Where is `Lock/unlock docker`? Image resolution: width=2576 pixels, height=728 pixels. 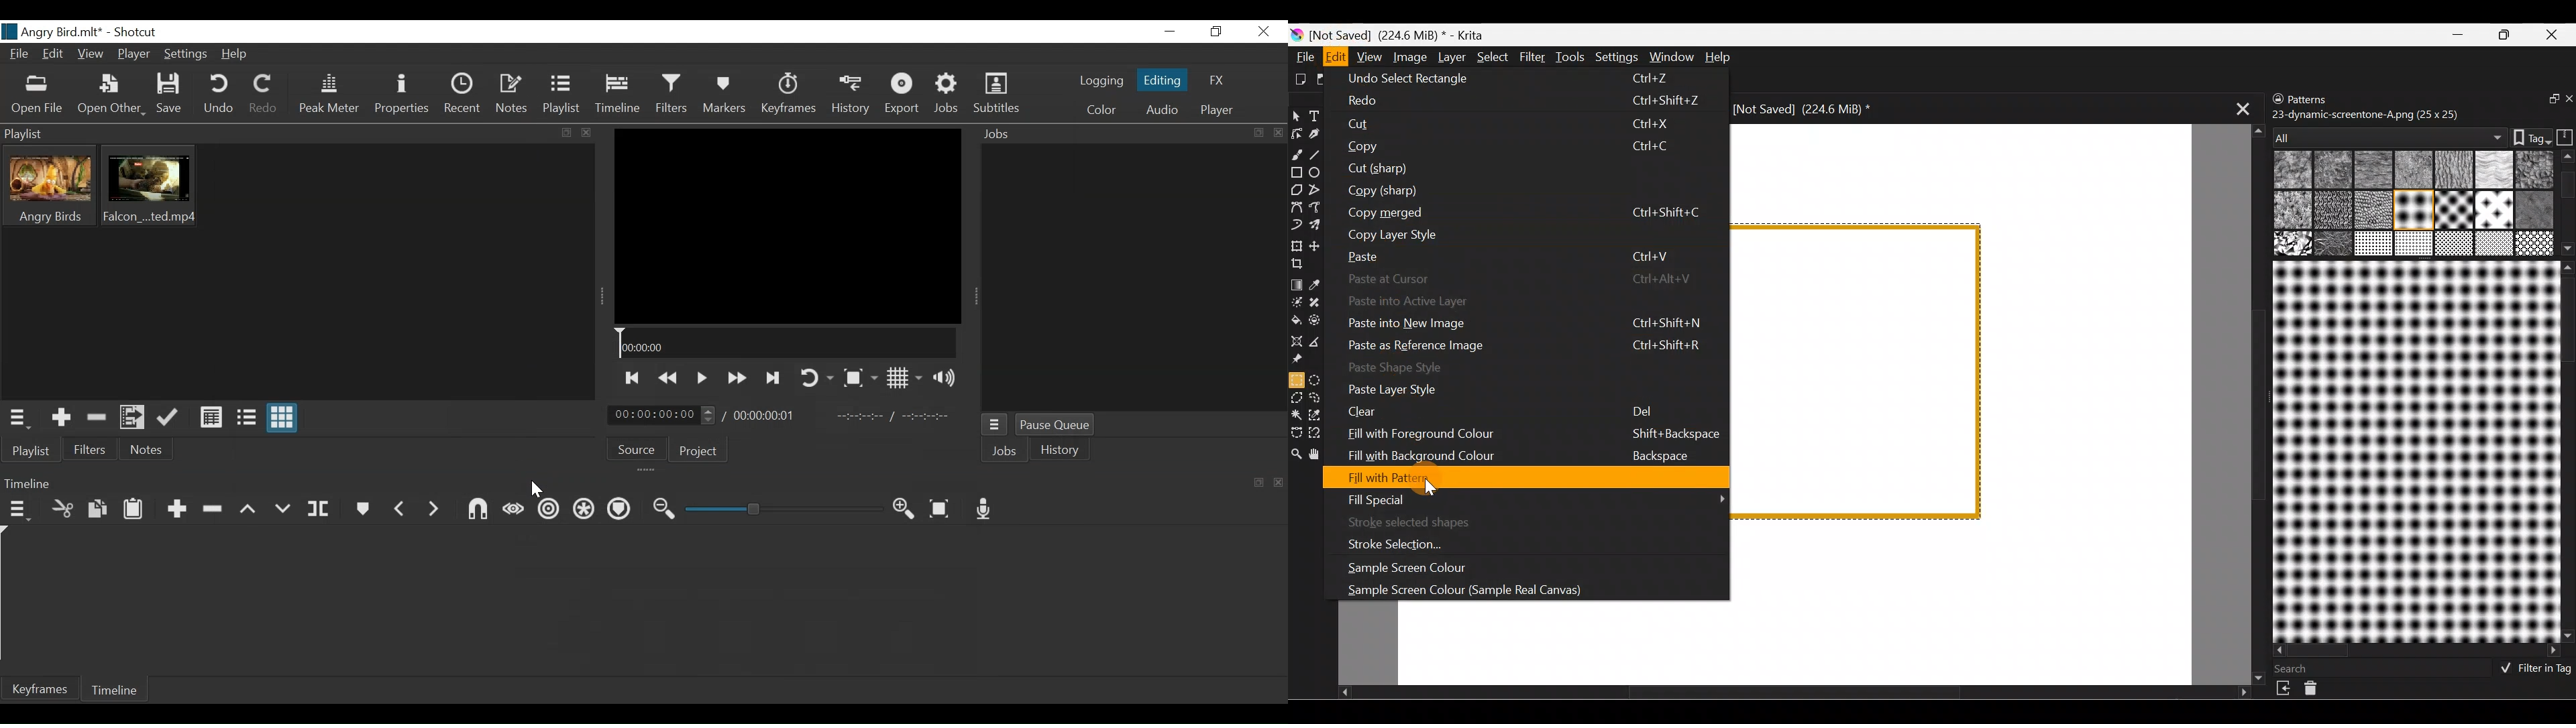
Lock/unlock docker is located at coordinates (2275, 100).